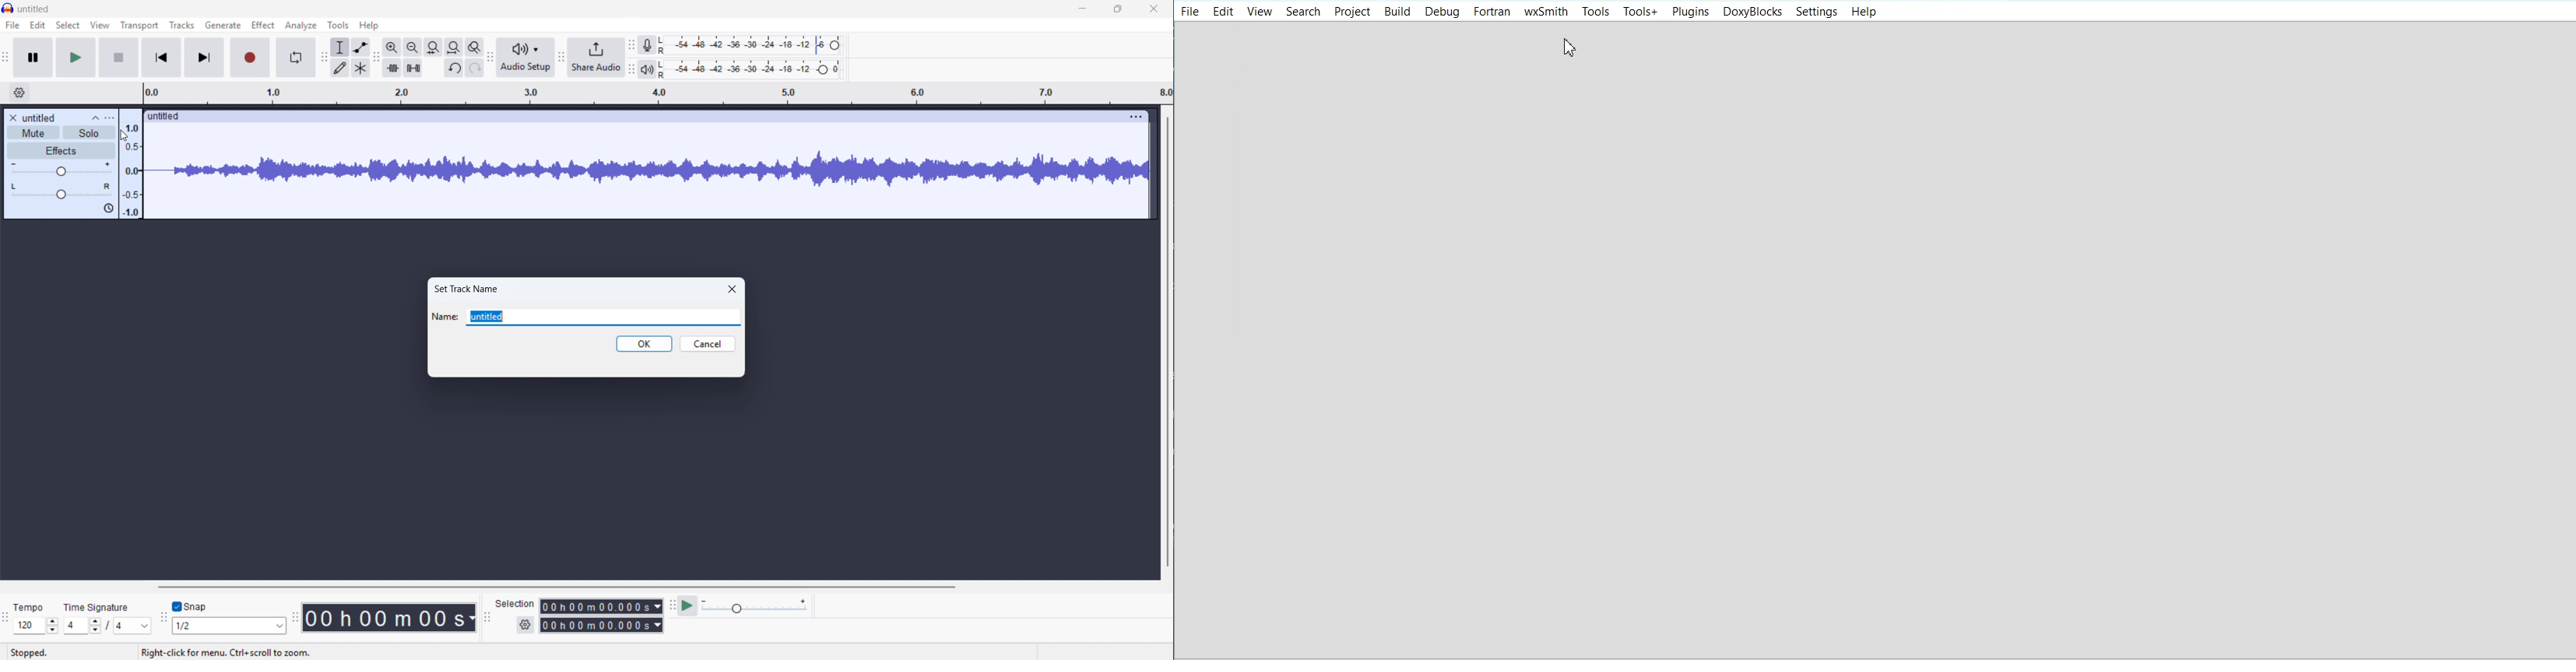 This screenshot has height=672, width=2576. What do you see at coordinates (1443, 12) in the screenshot?
I see `Debug` at bounding box center [1443, 12].